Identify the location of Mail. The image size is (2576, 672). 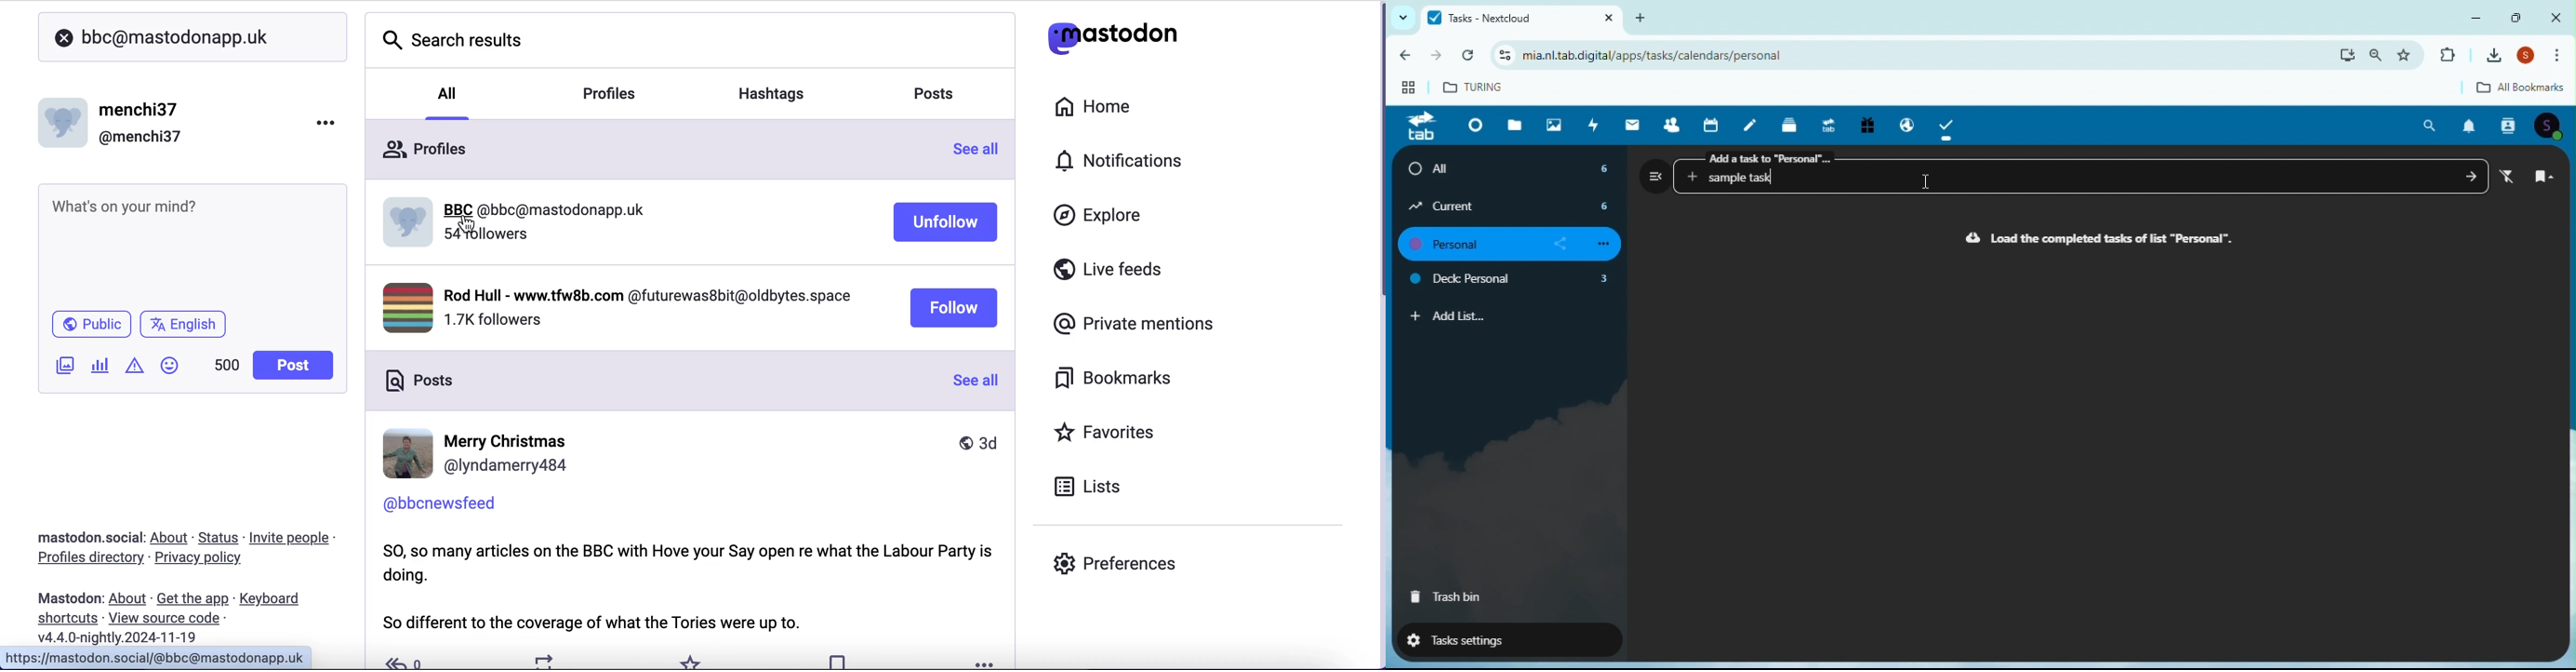
(1635, 125).